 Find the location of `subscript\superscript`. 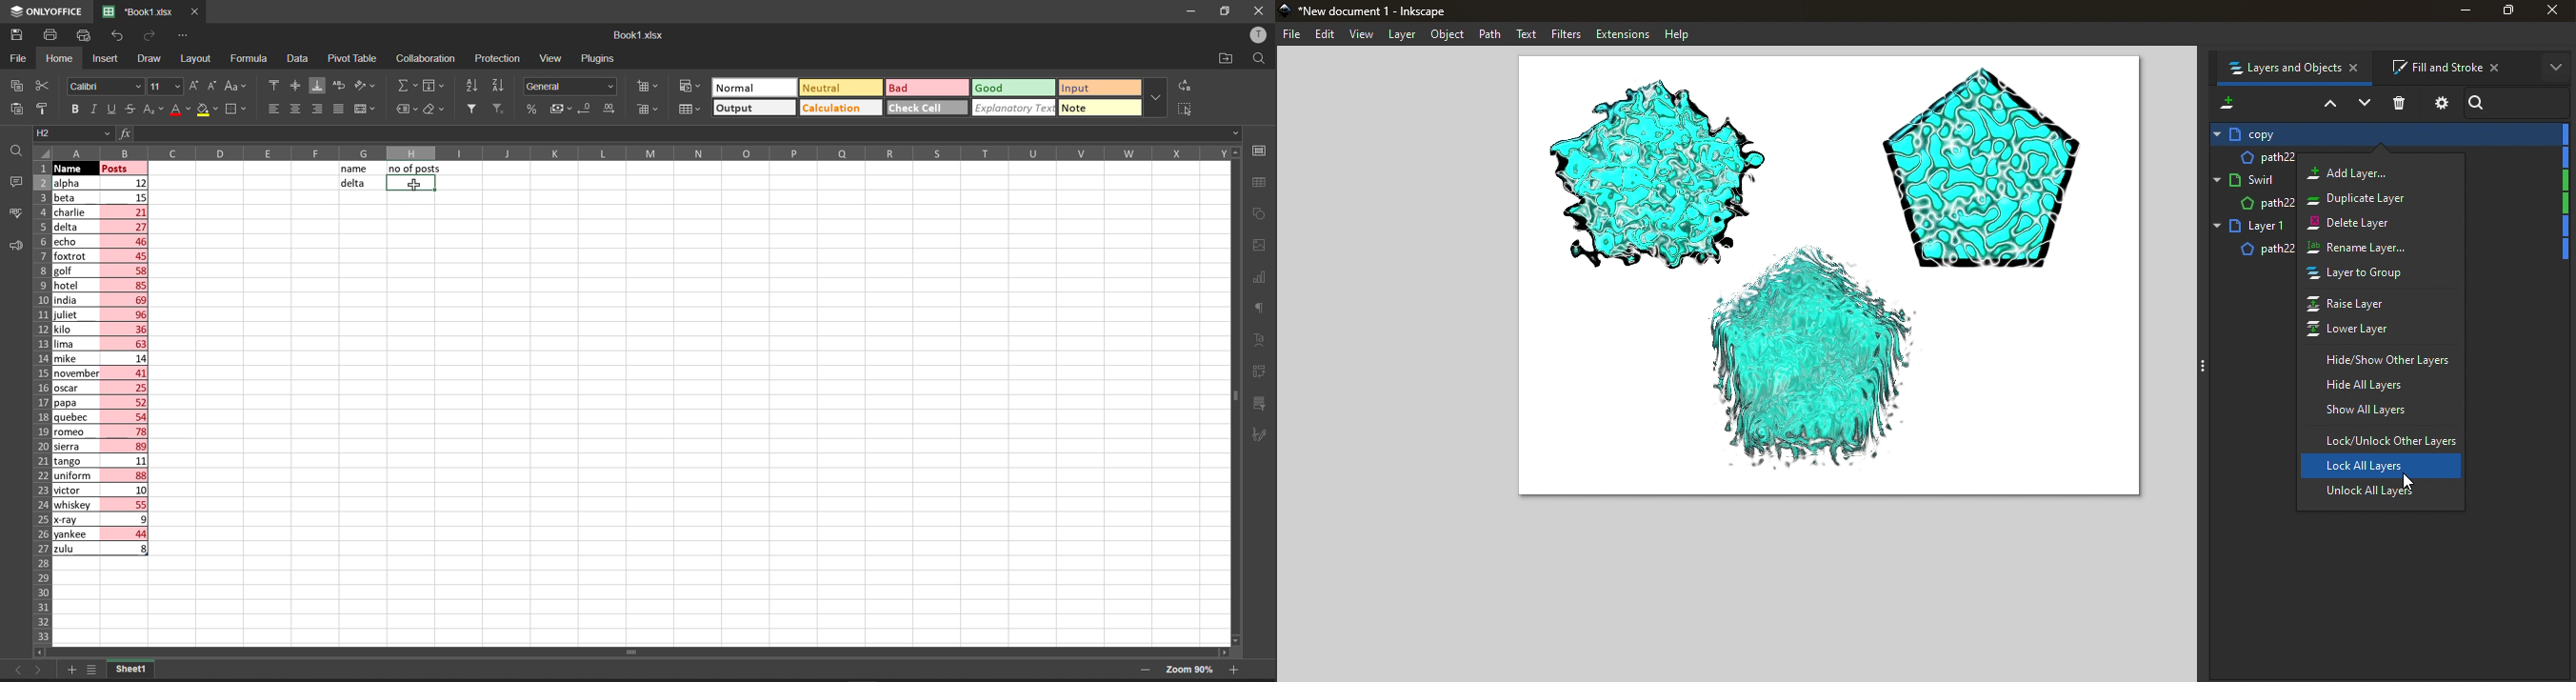

subscript\superscript is located at coordinates (152, 107).